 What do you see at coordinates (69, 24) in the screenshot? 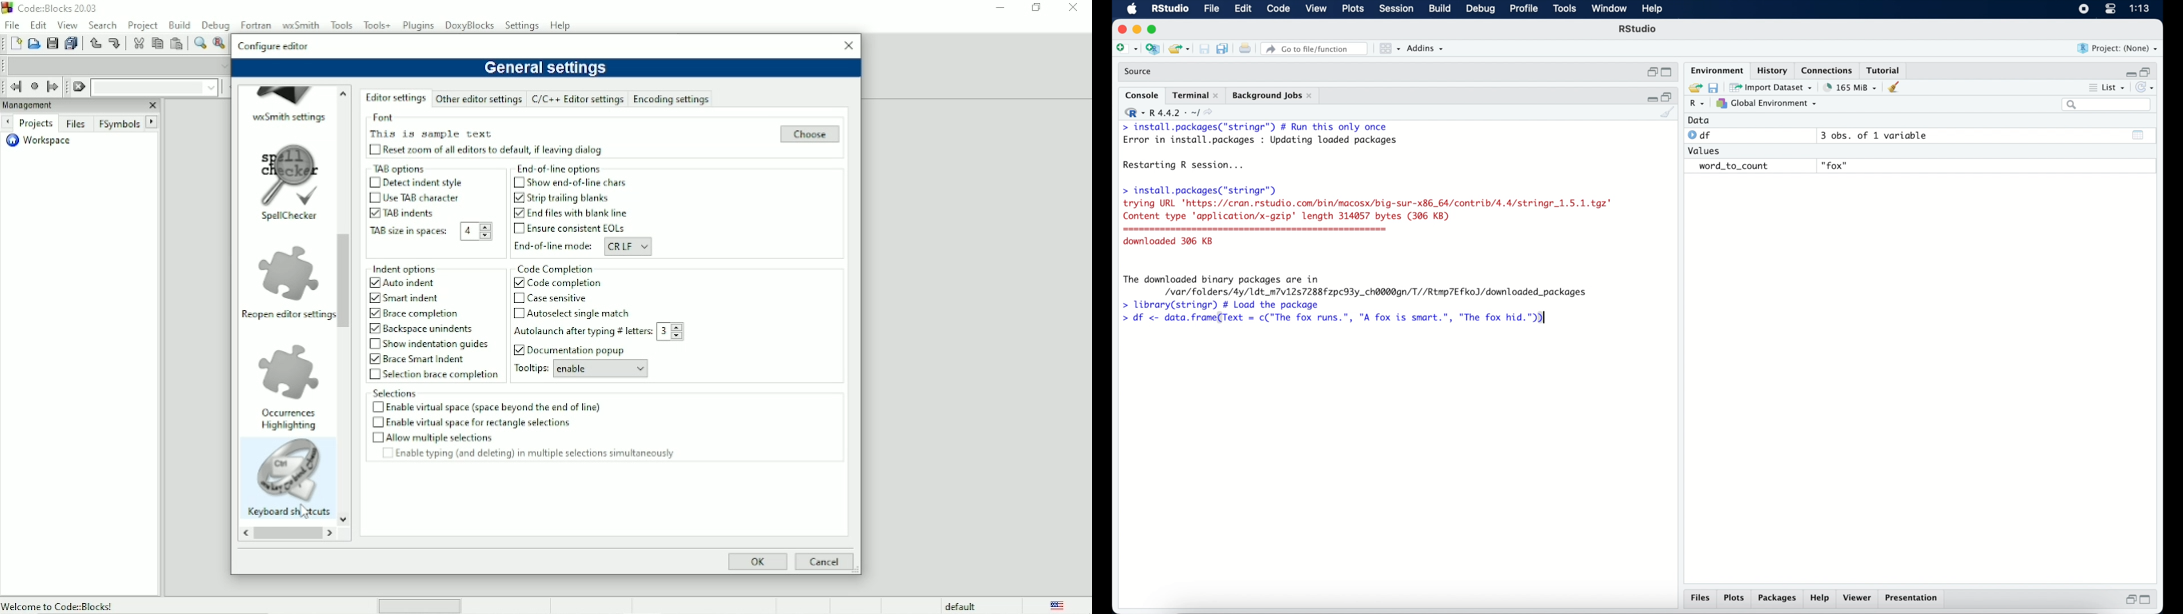
I see `View` at bounding box center [69, 24].